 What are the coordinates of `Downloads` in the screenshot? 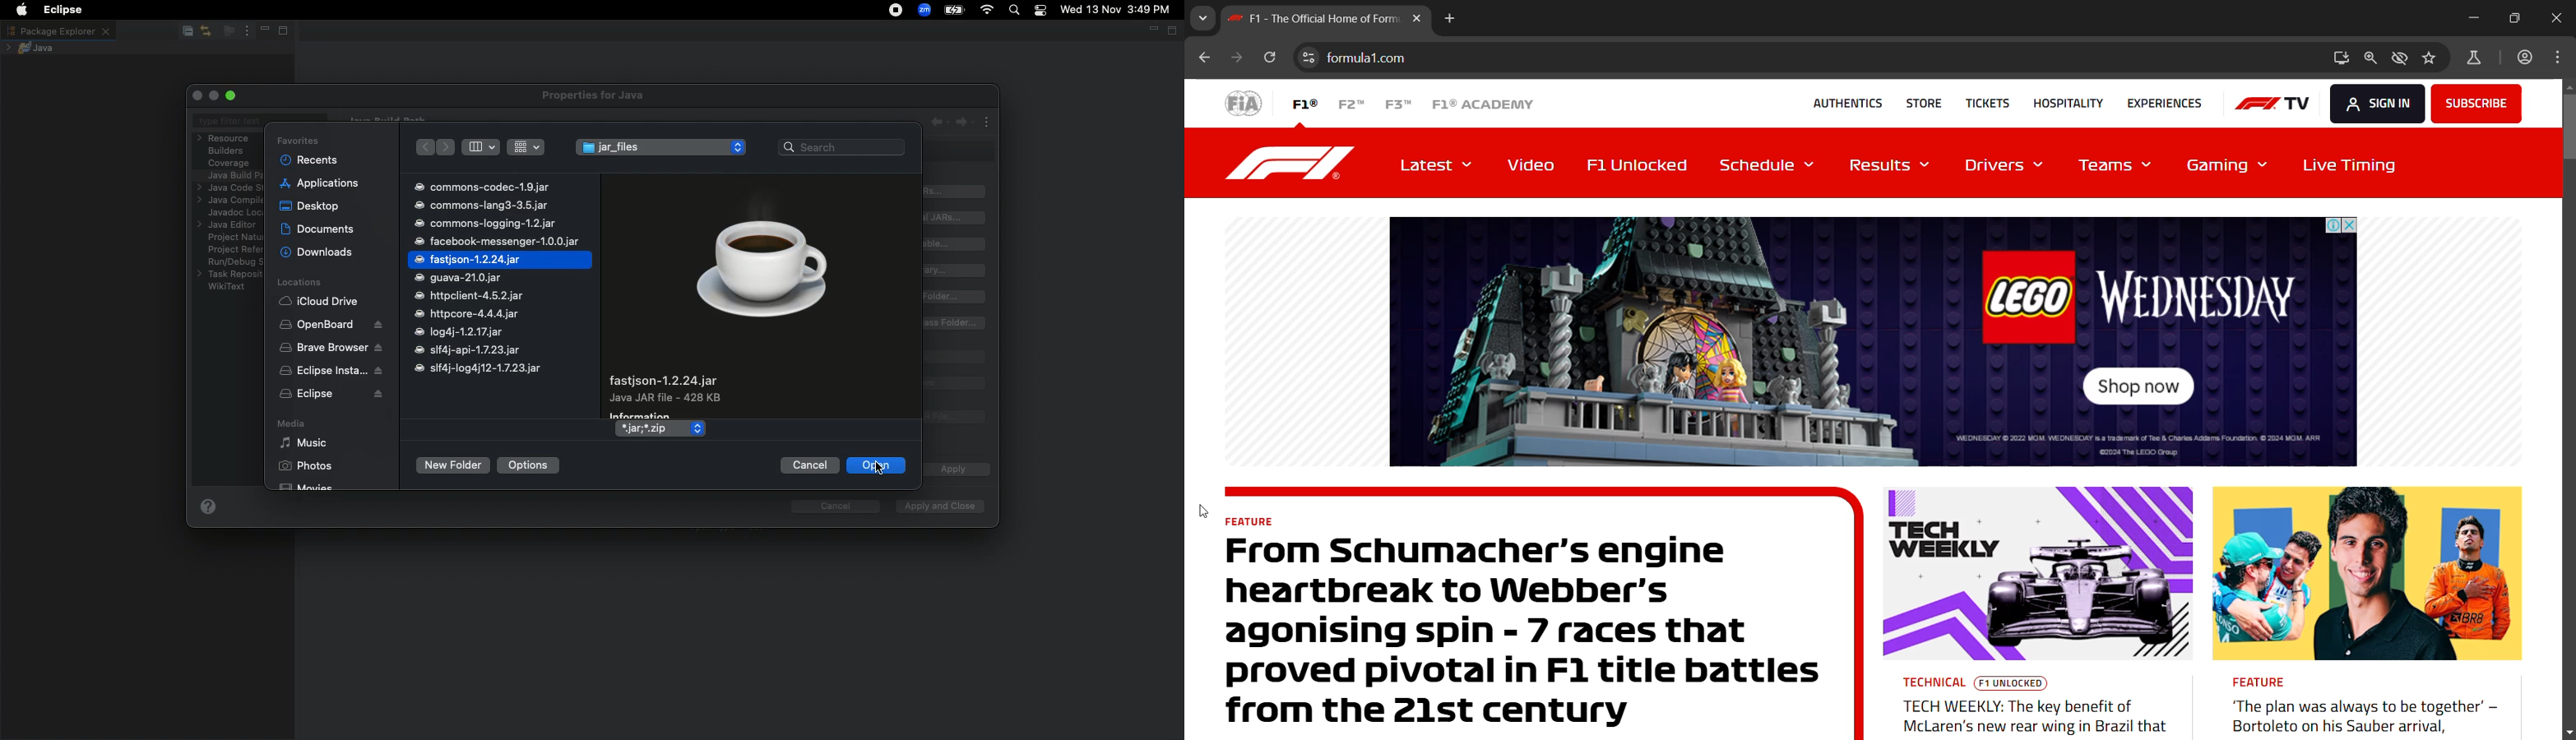 It's located at (317, 252).